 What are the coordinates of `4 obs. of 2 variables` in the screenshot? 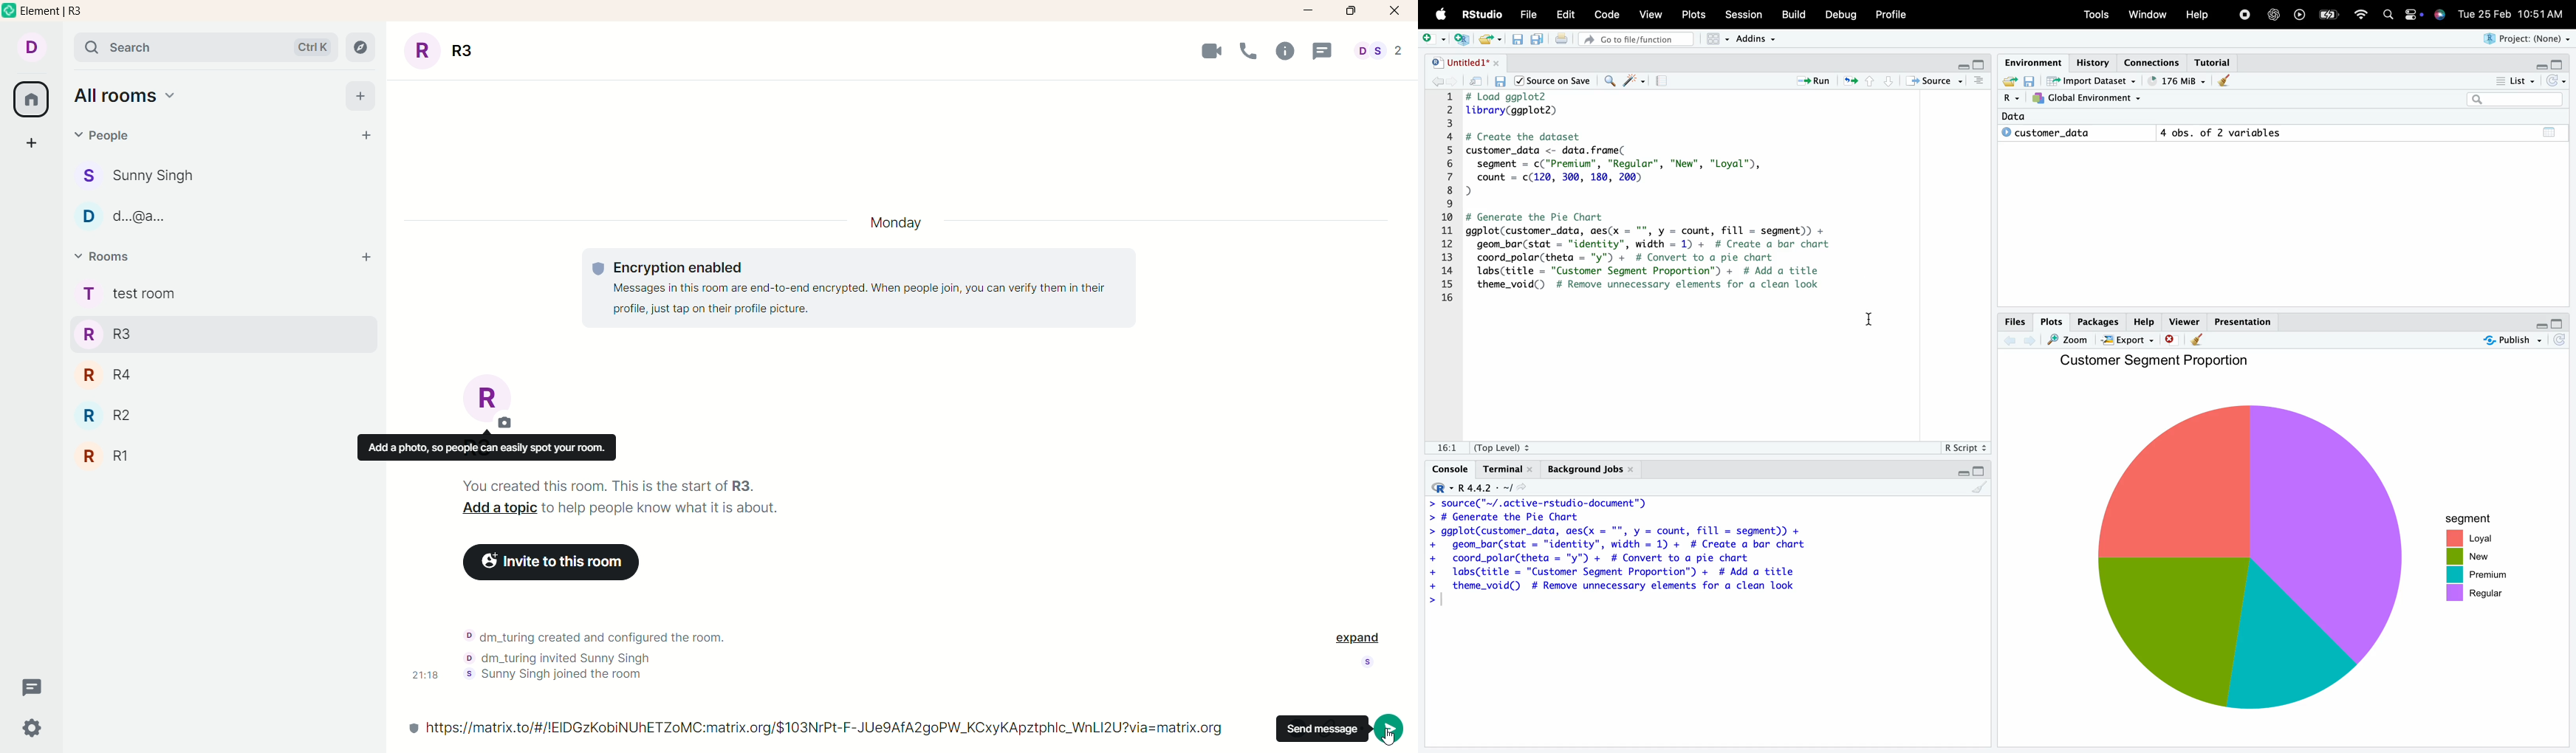 It's located at (2256, 132).